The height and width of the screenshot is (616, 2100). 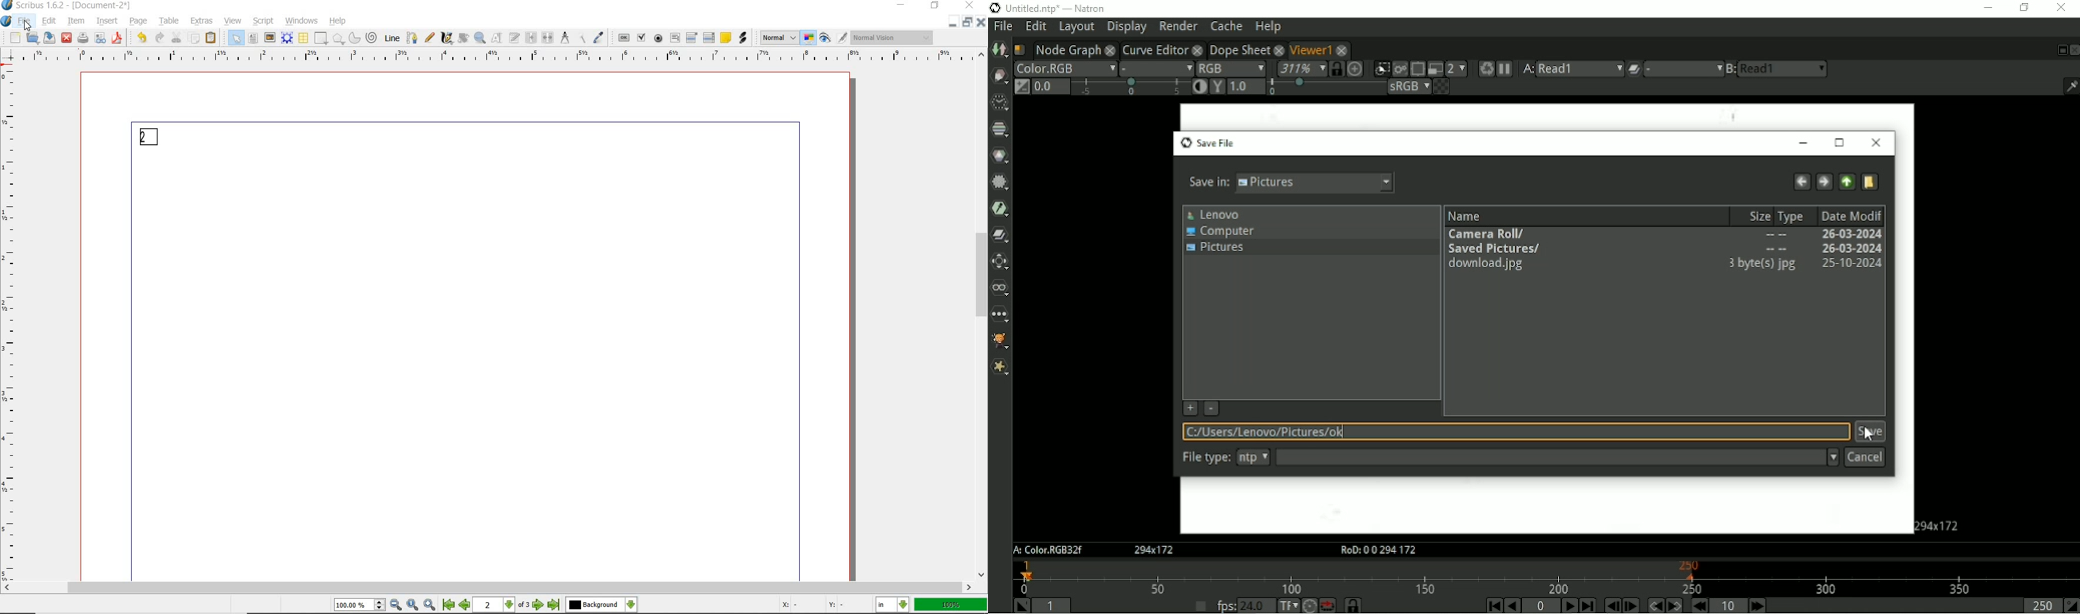 What do you see at coordinates (269, 38) in the screenshot?
I see `image frame` at bounding box center [269, 38].